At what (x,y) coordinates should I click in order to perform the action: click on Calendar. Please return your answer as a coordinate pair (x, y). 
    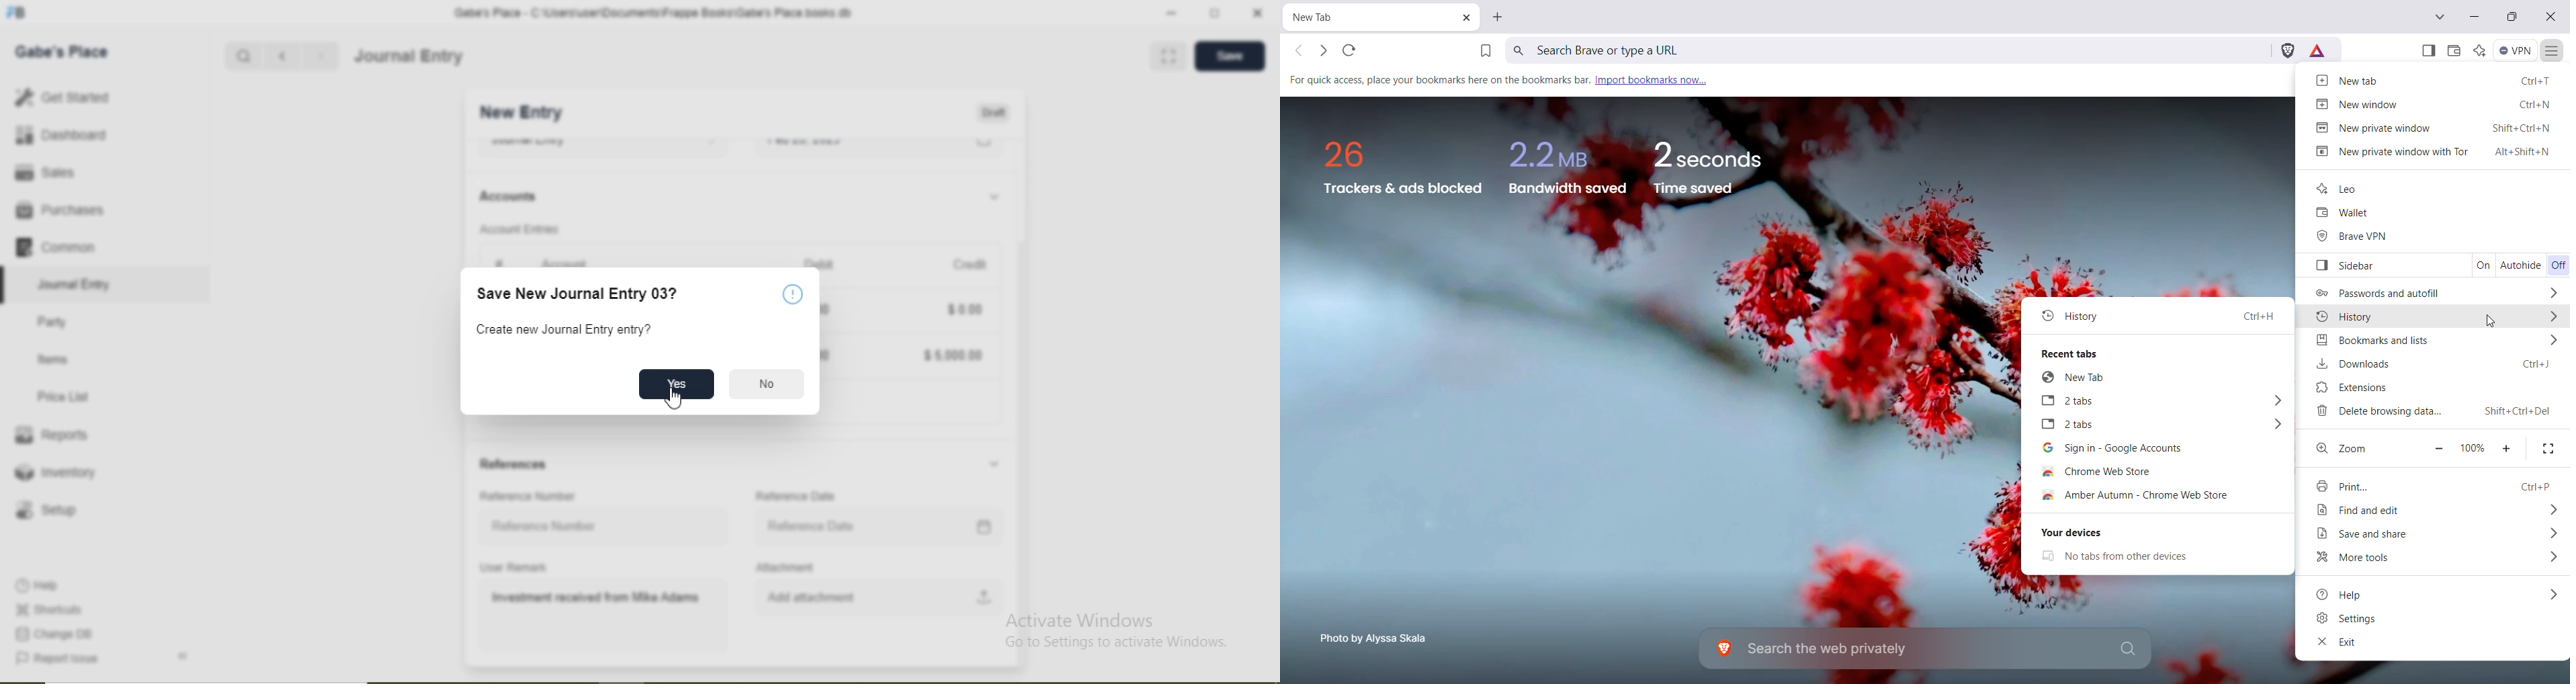
    Looking at the image, I should click on (985, 527).